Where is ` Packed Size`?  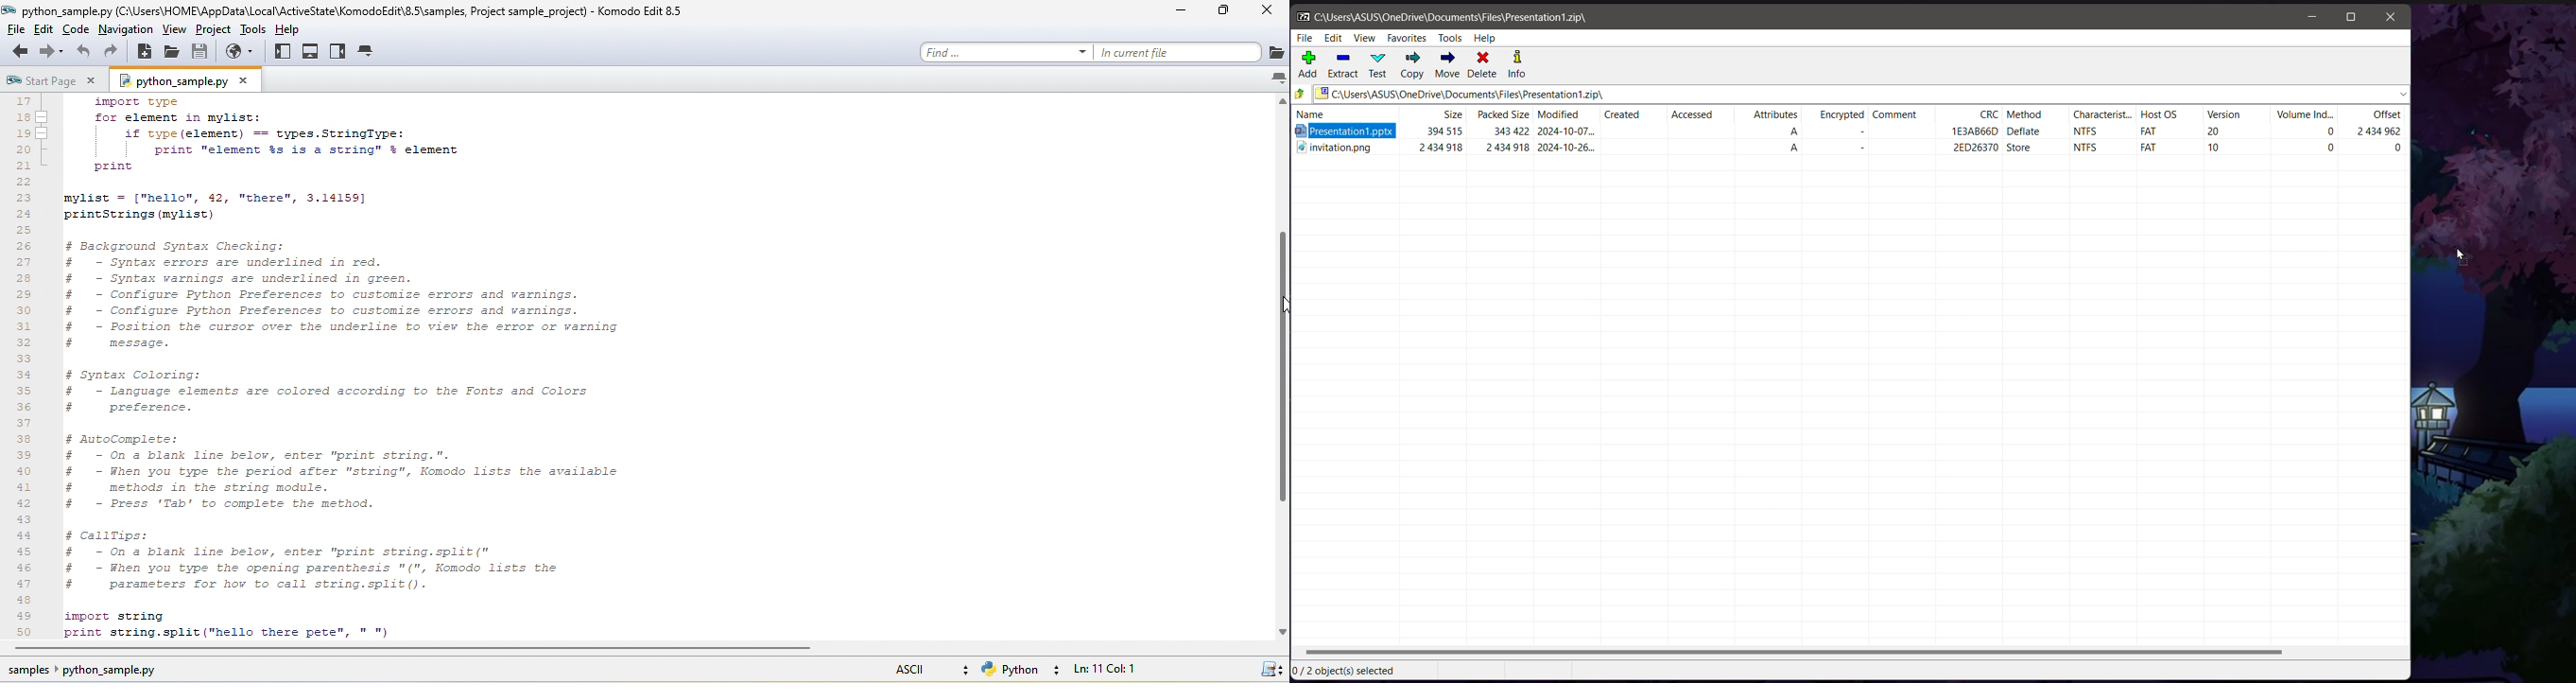
 Packed Size is located at coordinates (1501, 115).